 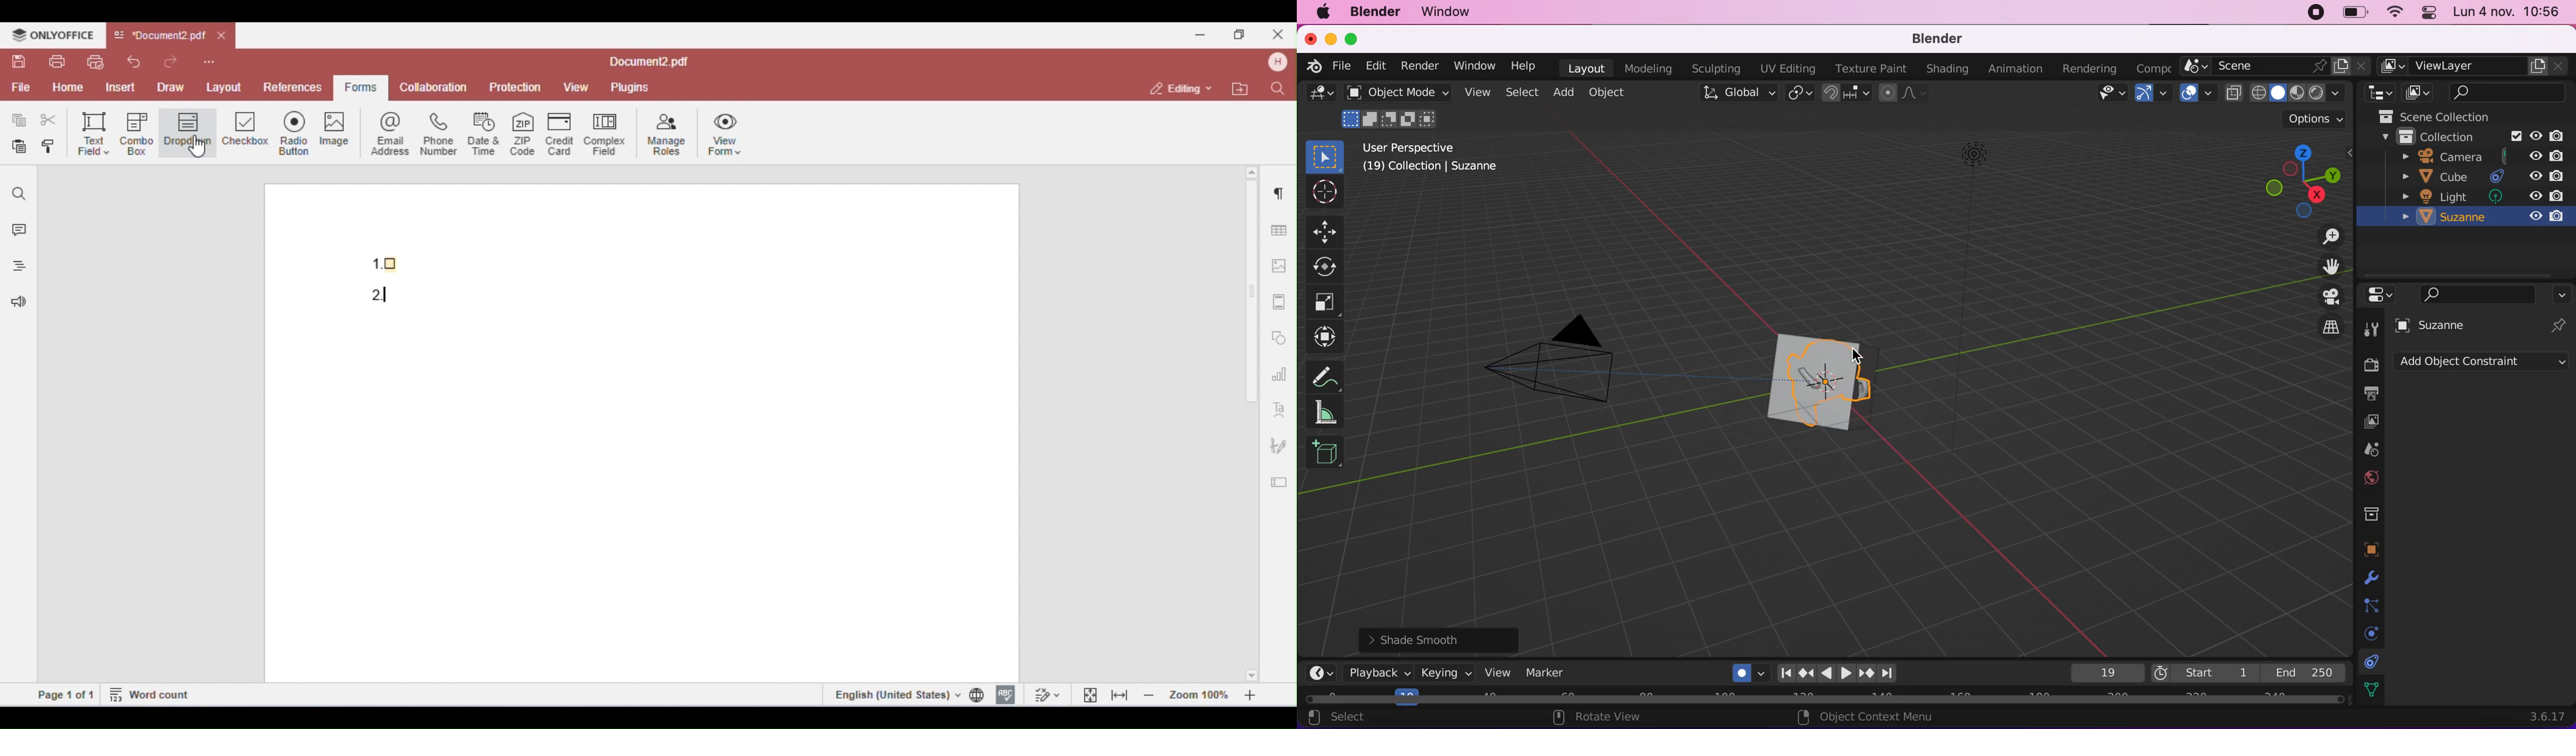 I want to click on display, so click(x=2371, y=422).